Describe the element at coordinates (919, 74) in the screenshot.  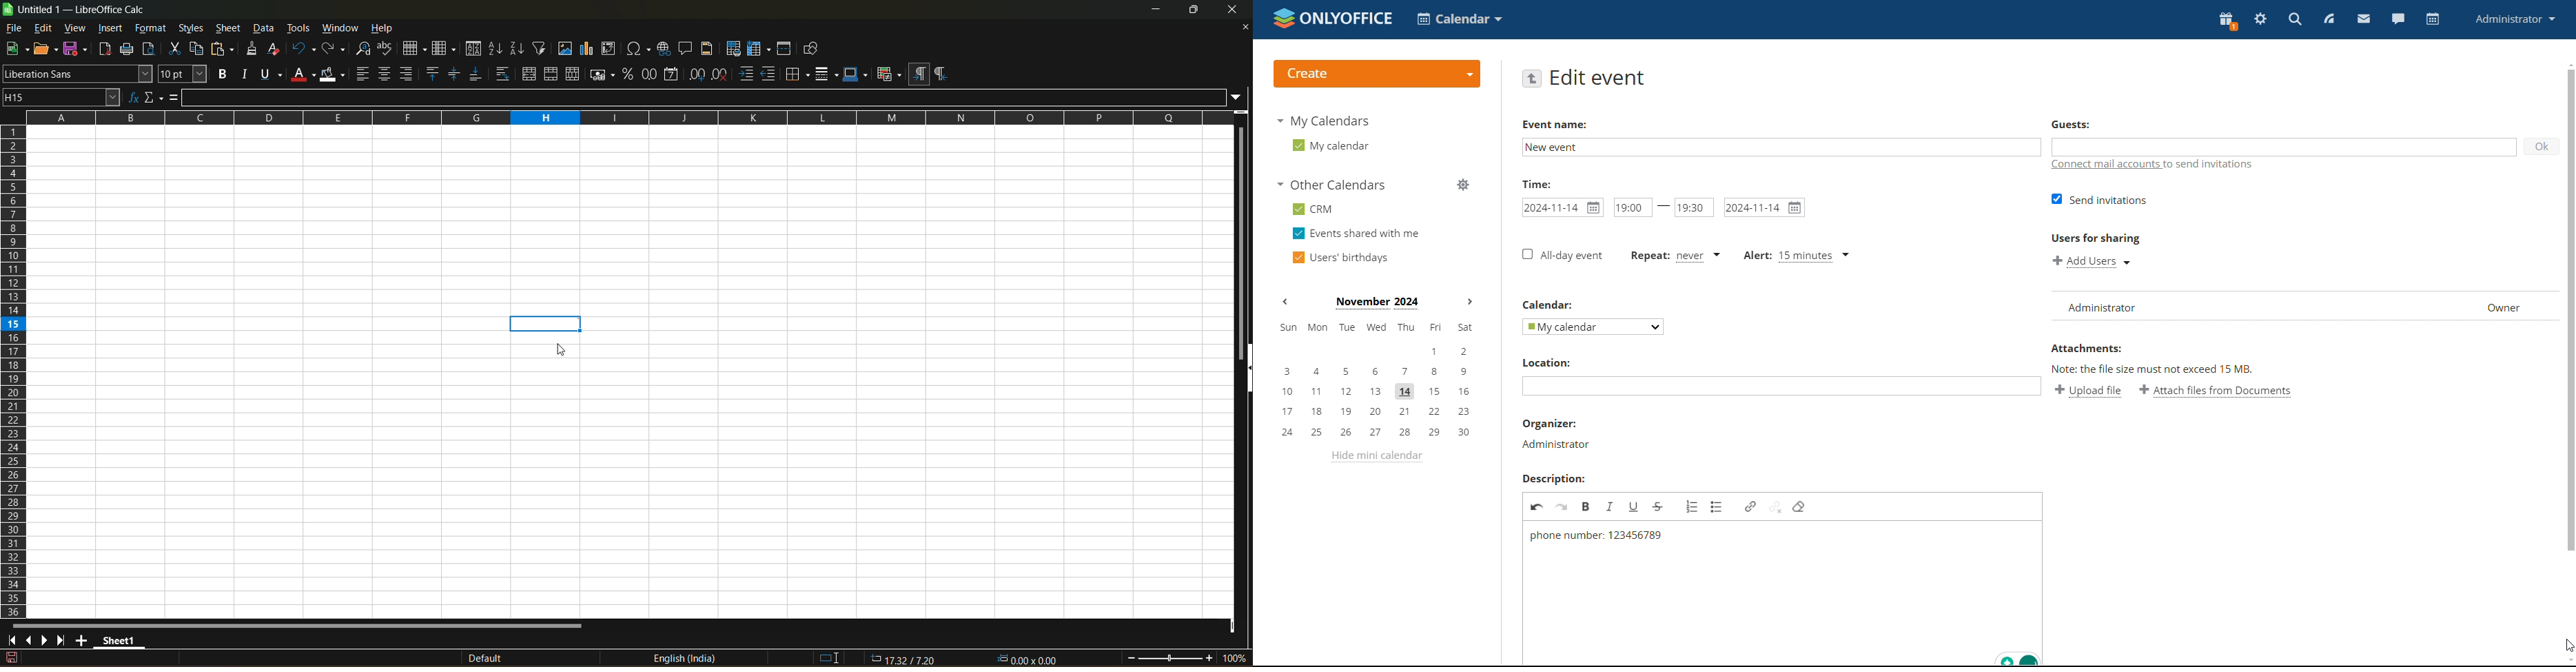
I see `left to right` at that location.